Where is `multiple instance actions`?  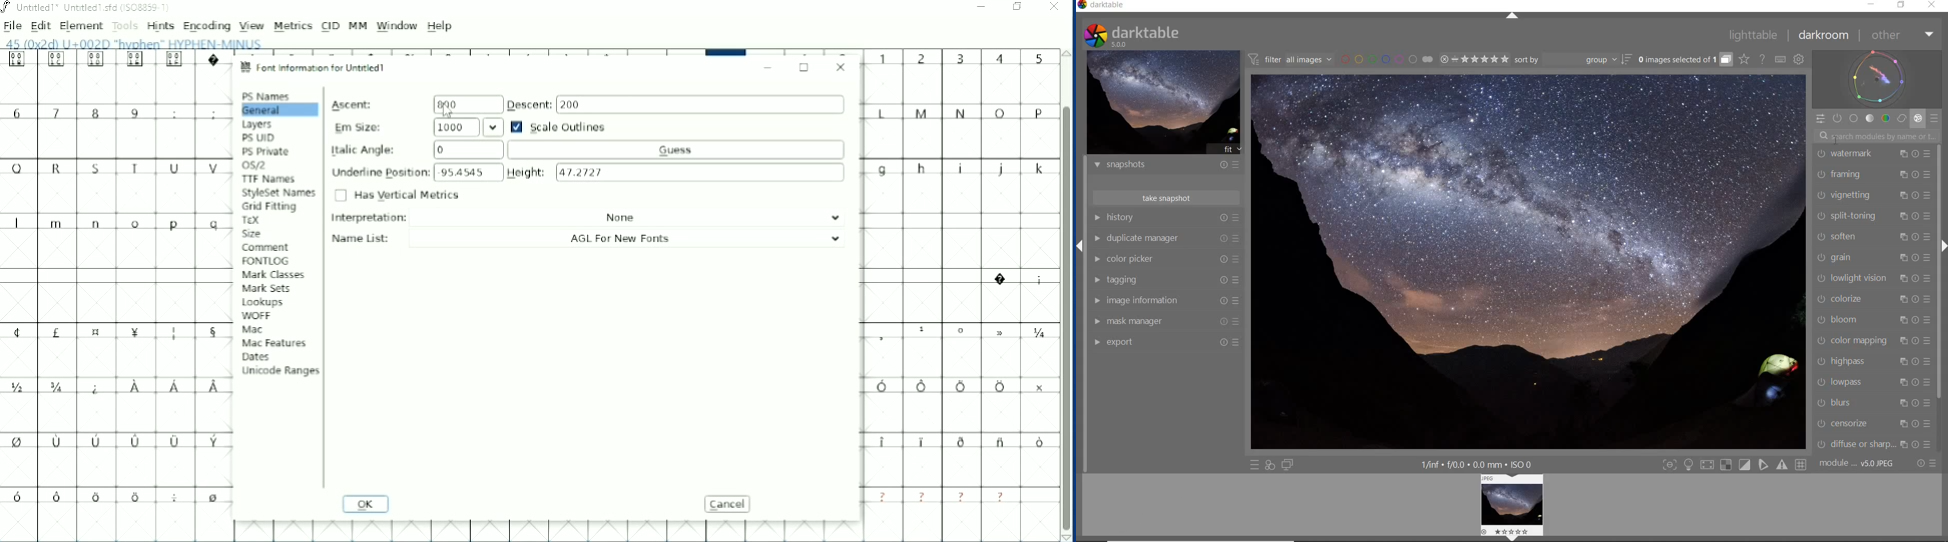 multiple instance actions is located at coordinates (1901, 361).